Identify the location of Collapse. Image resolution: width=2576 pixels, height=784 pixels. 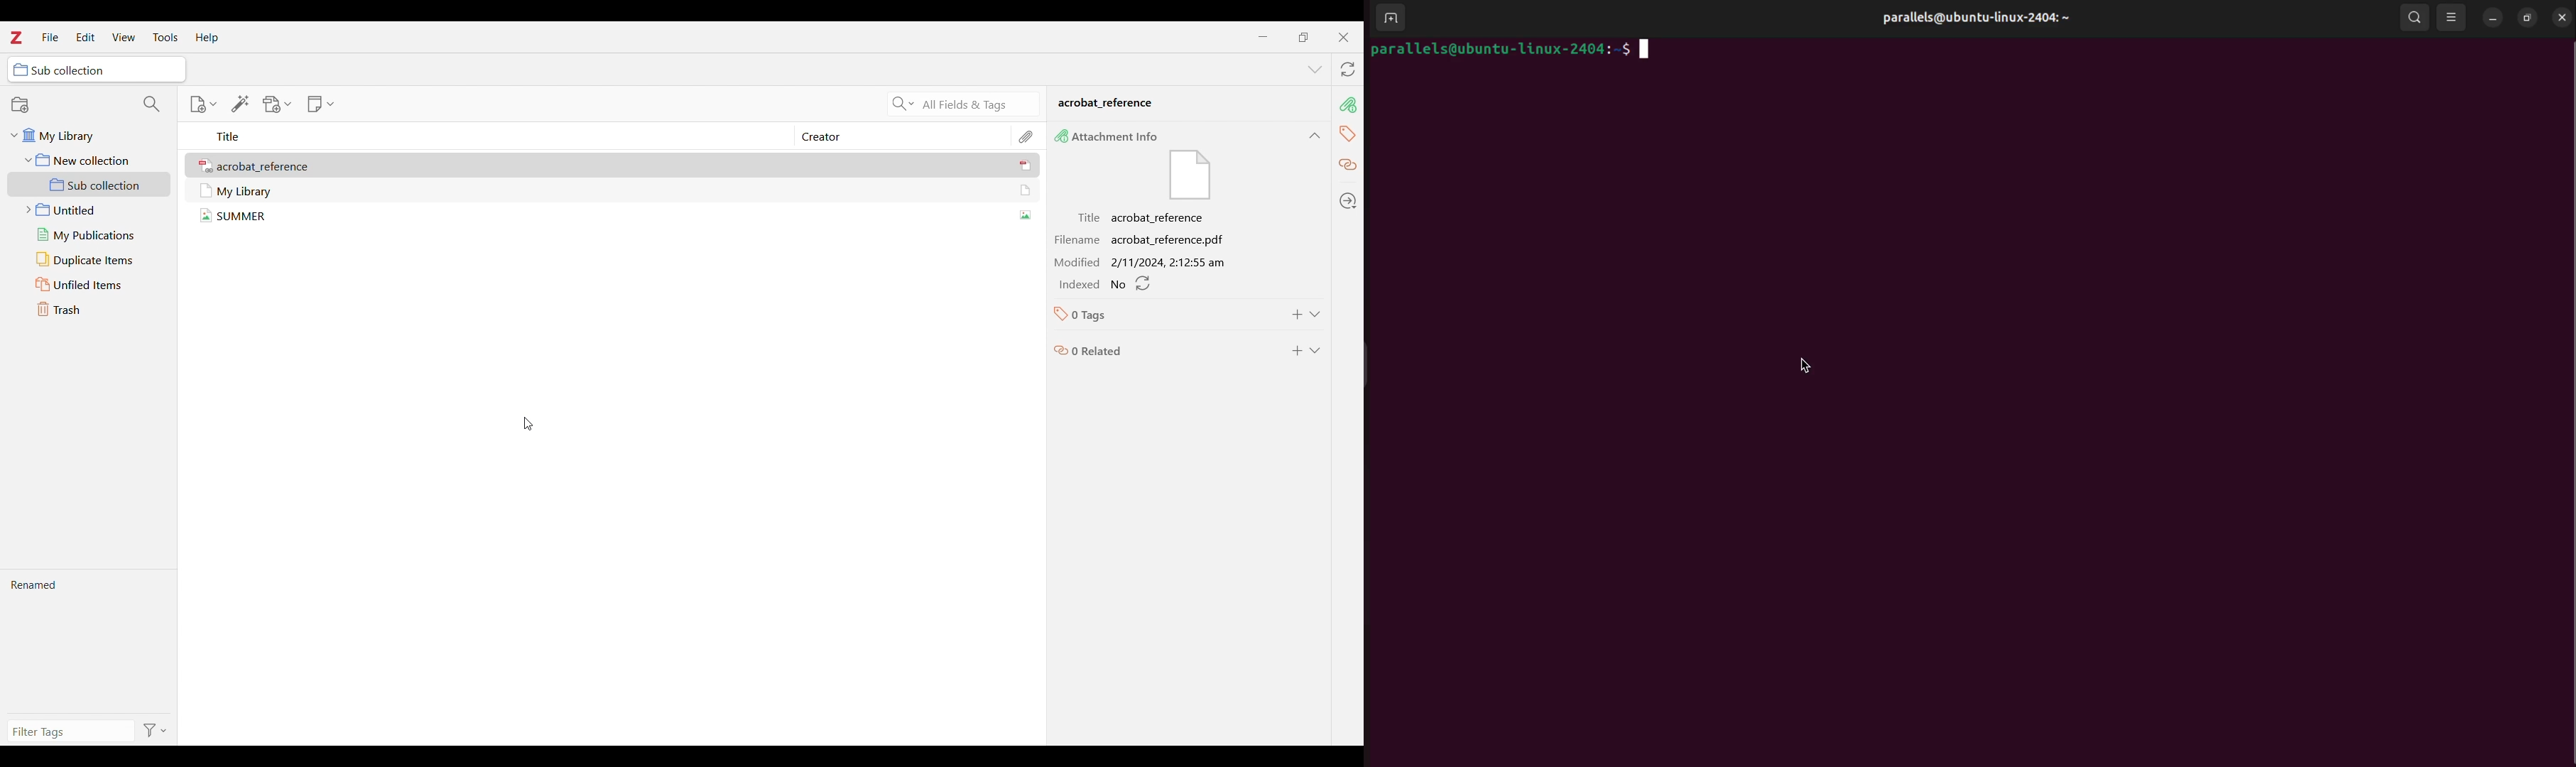
(1320, 312).